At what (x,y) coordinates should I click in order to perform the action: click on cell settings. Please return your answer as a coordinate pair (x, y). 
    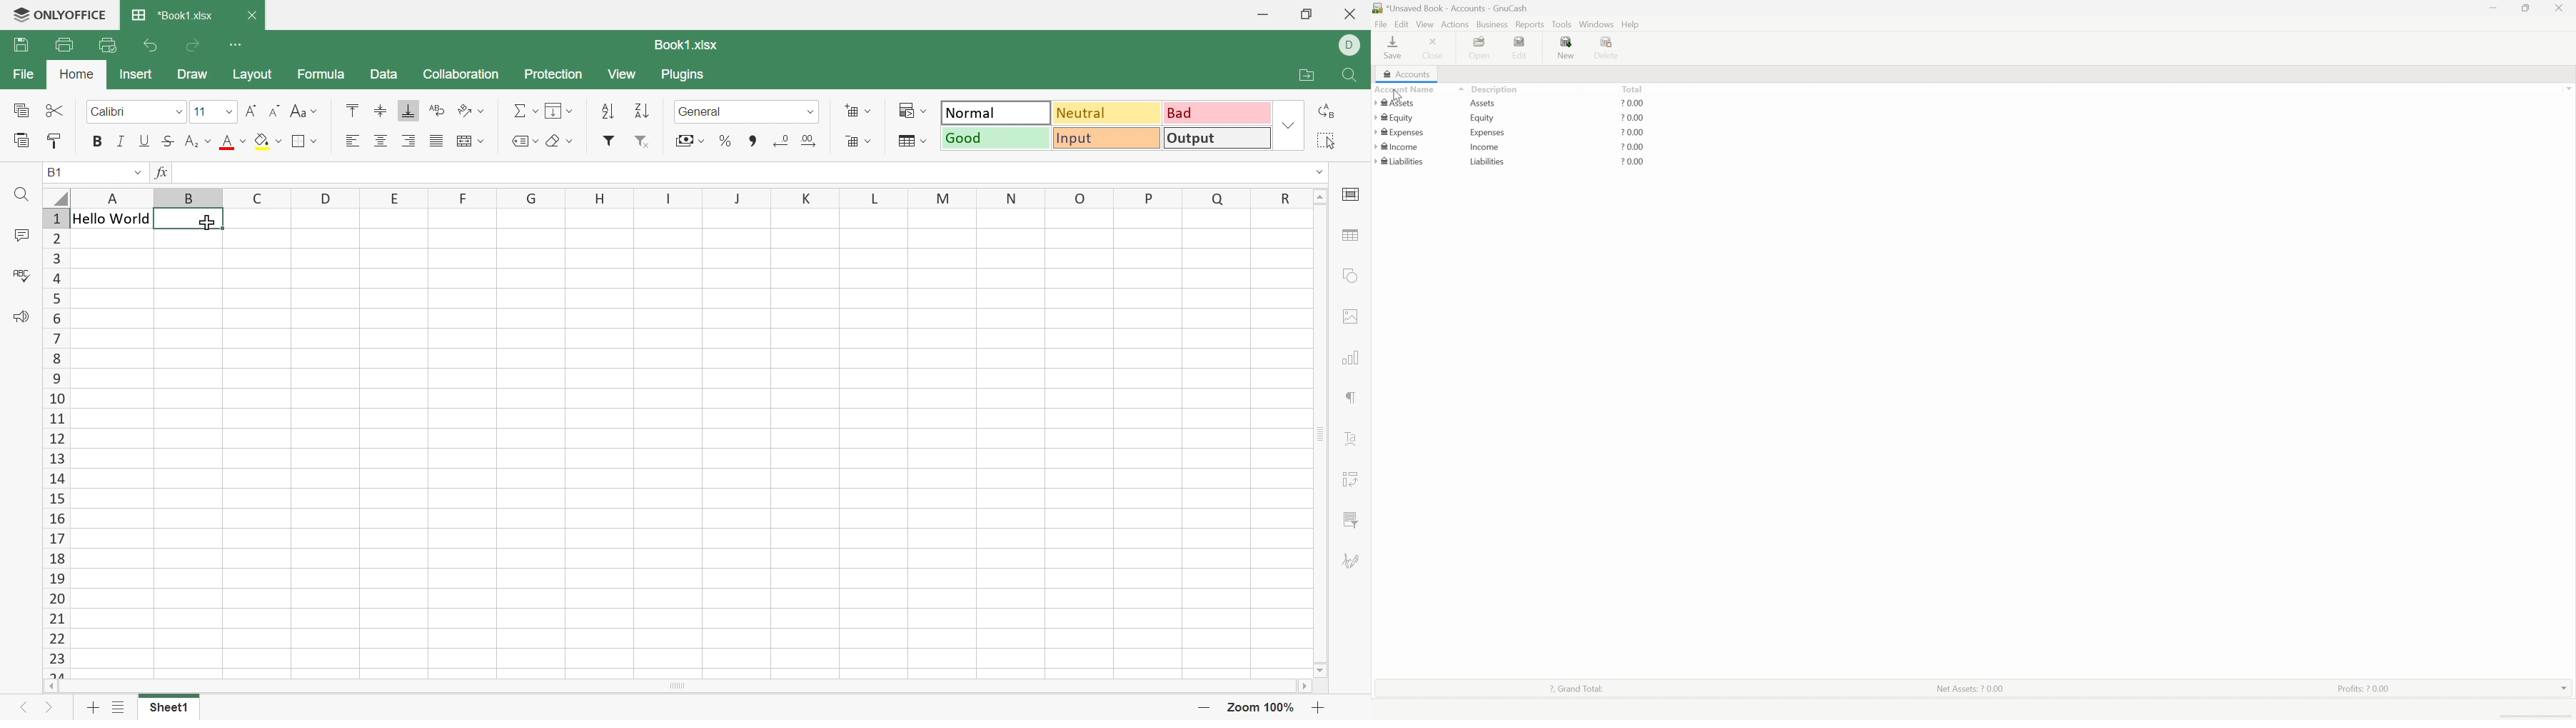
    Looking at the image, I should click on (1347, 196).